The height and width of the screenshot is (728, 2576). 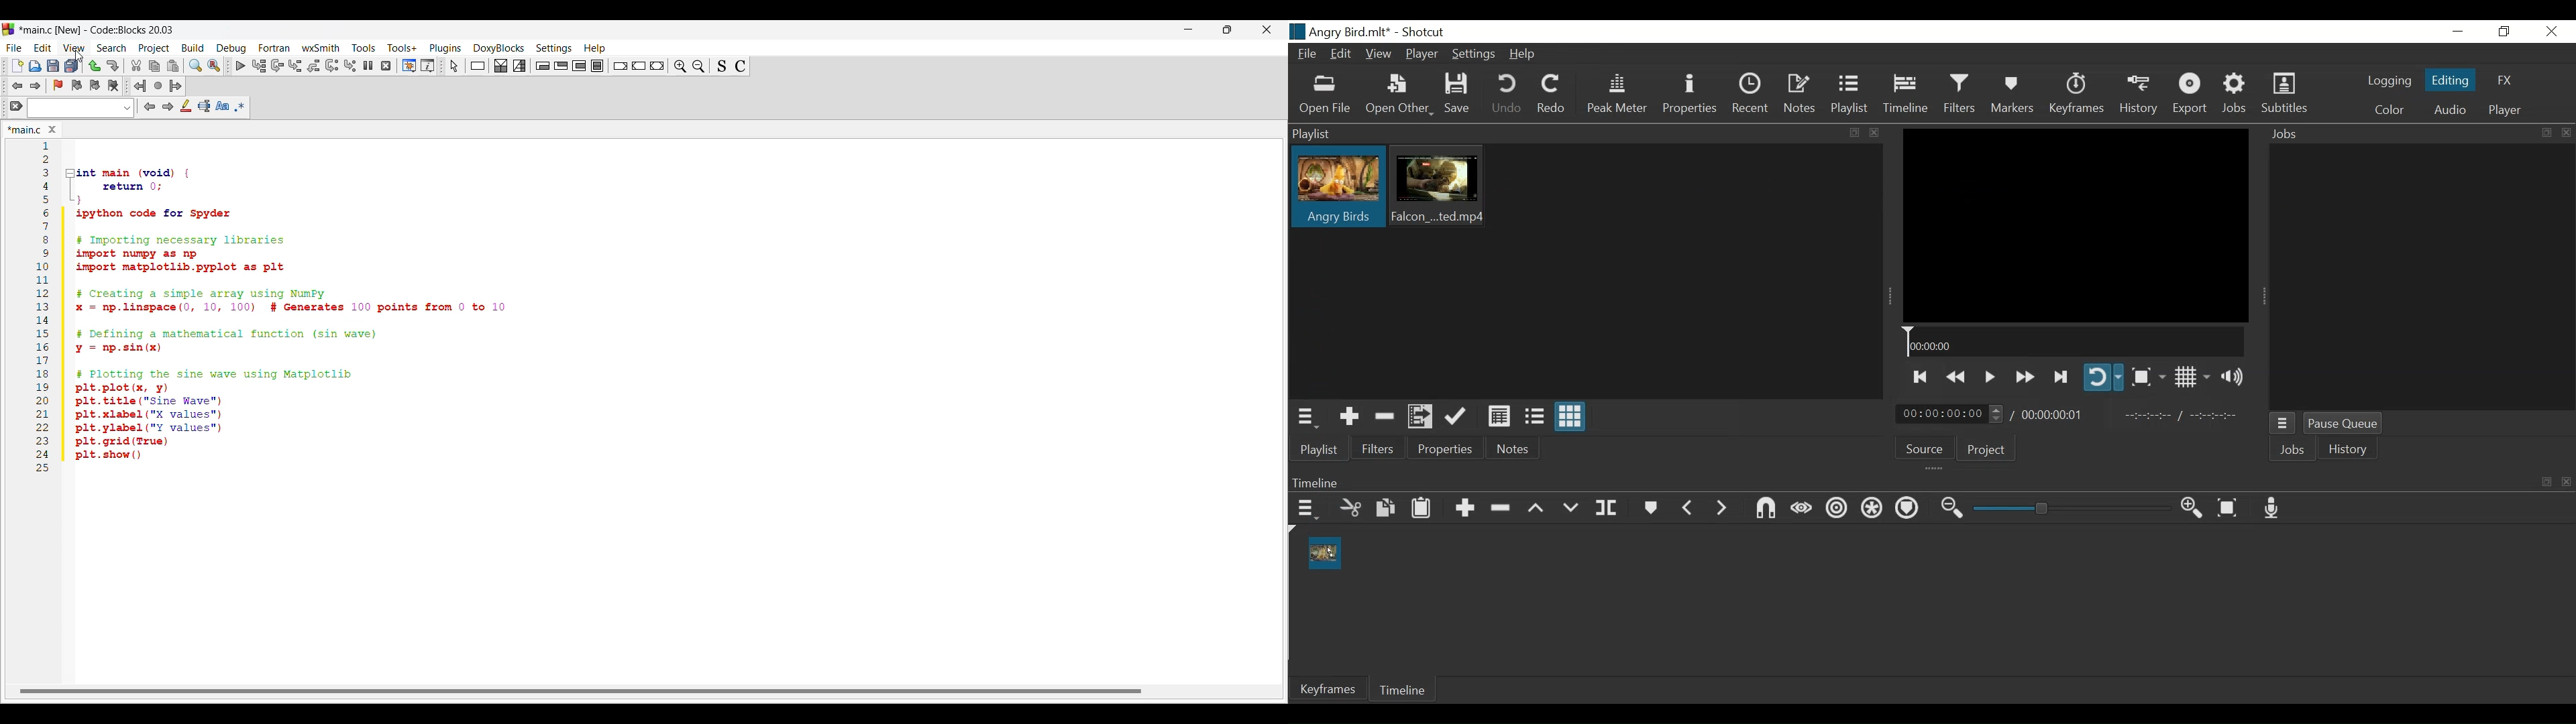 I want to click on Project, so click(x=1987, y=452).